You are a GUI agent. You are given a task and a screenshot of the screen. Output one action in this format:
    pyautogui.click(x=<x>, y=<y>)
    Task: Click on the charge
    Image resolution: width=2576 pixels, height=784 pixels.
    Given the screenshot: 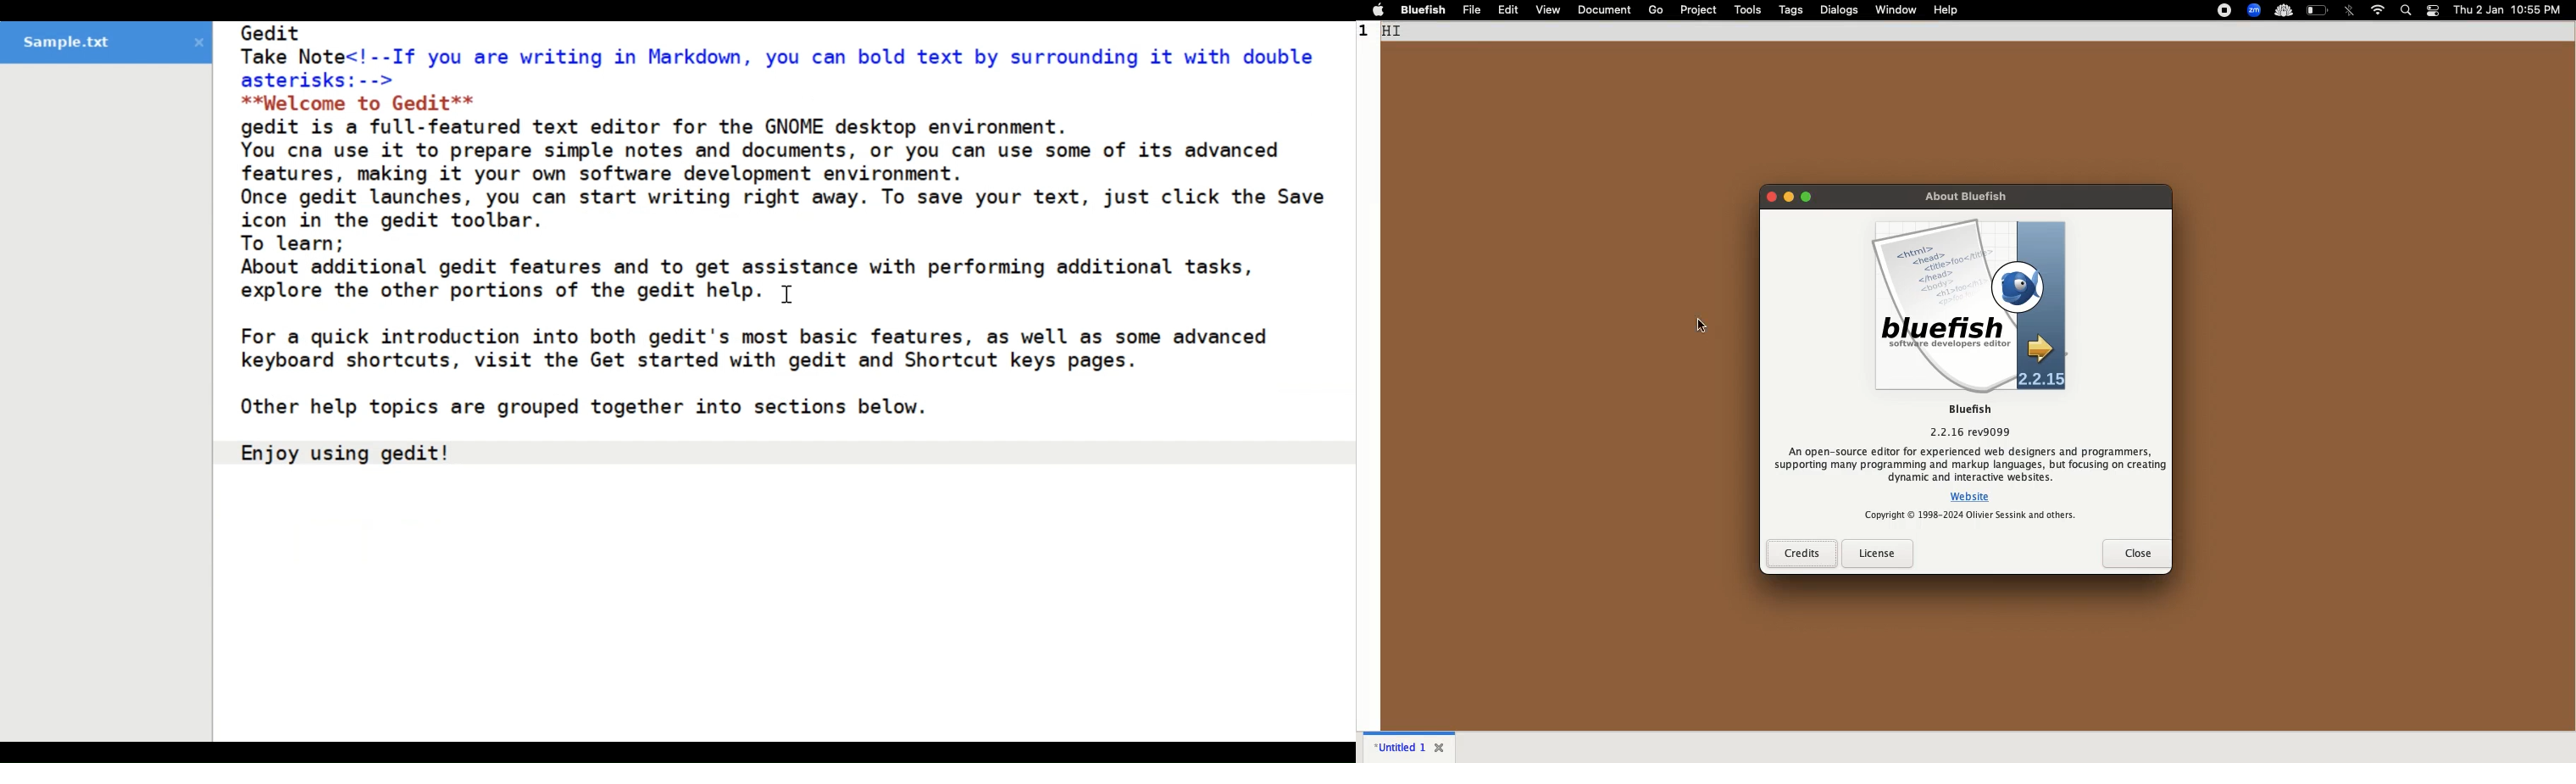 What is the action you would take?
    pyautogui.click(x=2318, y=9)
    